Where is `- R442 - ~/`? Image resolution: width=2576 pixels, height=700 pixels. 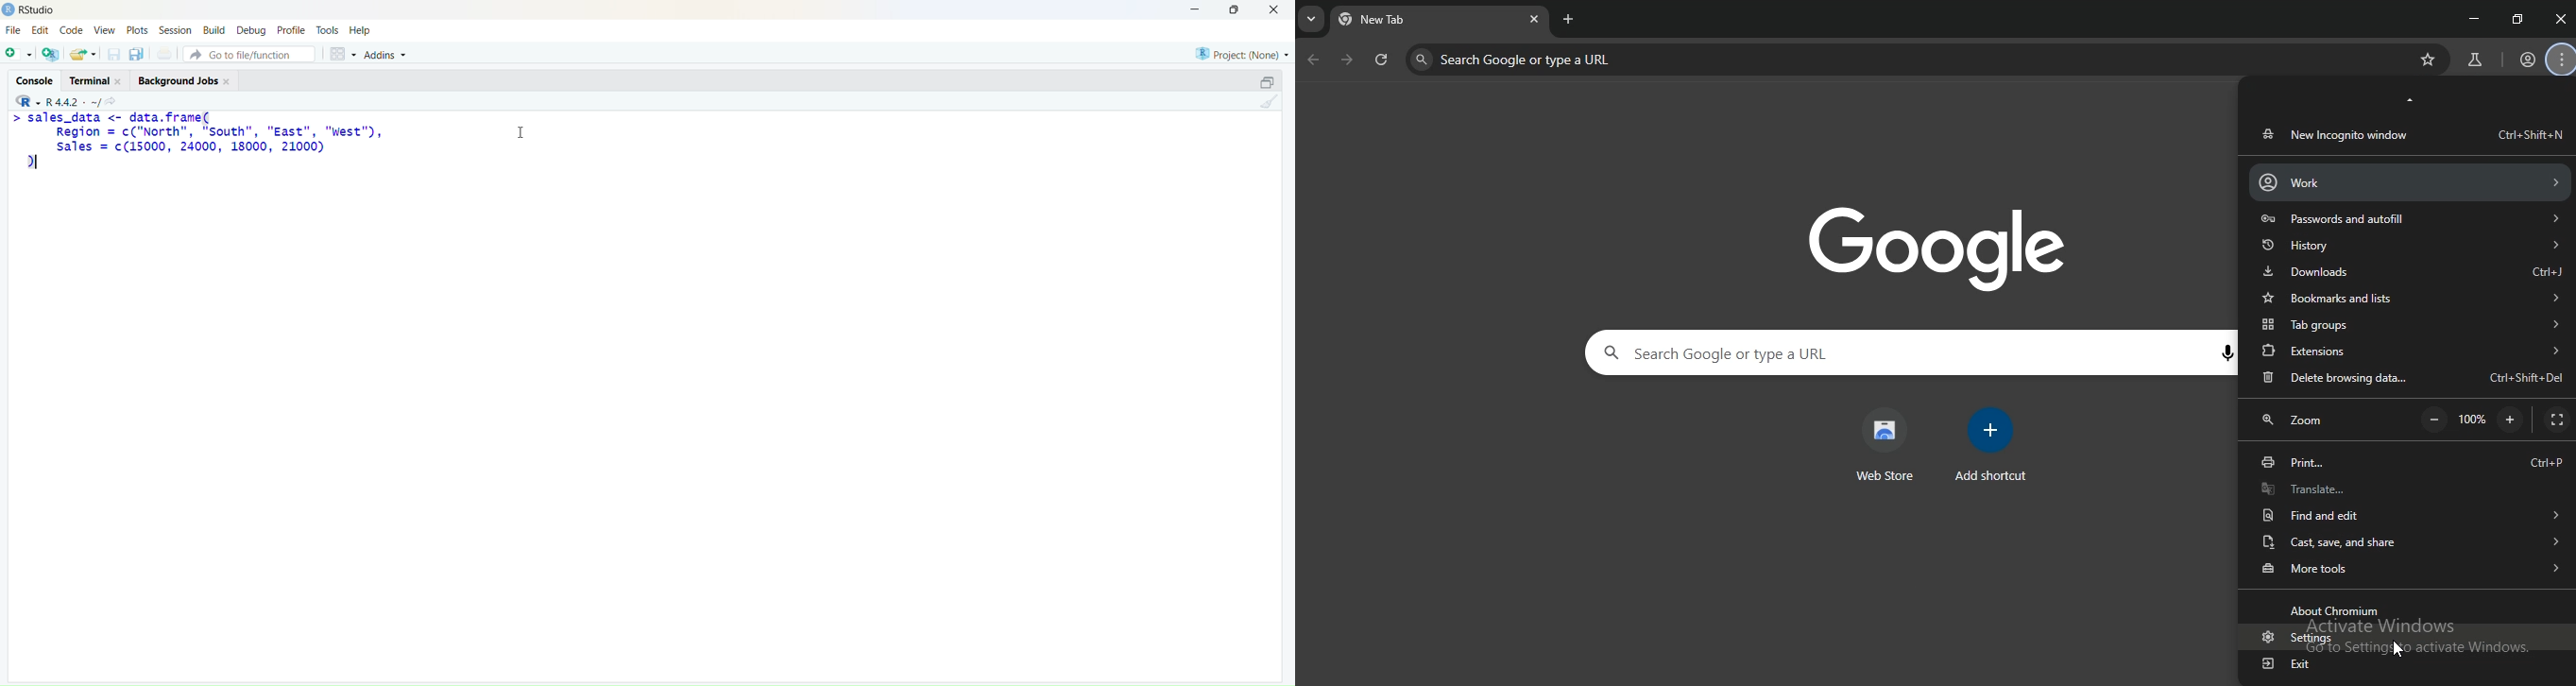 - R442 - ~/ is located at coordinates (75, 99).